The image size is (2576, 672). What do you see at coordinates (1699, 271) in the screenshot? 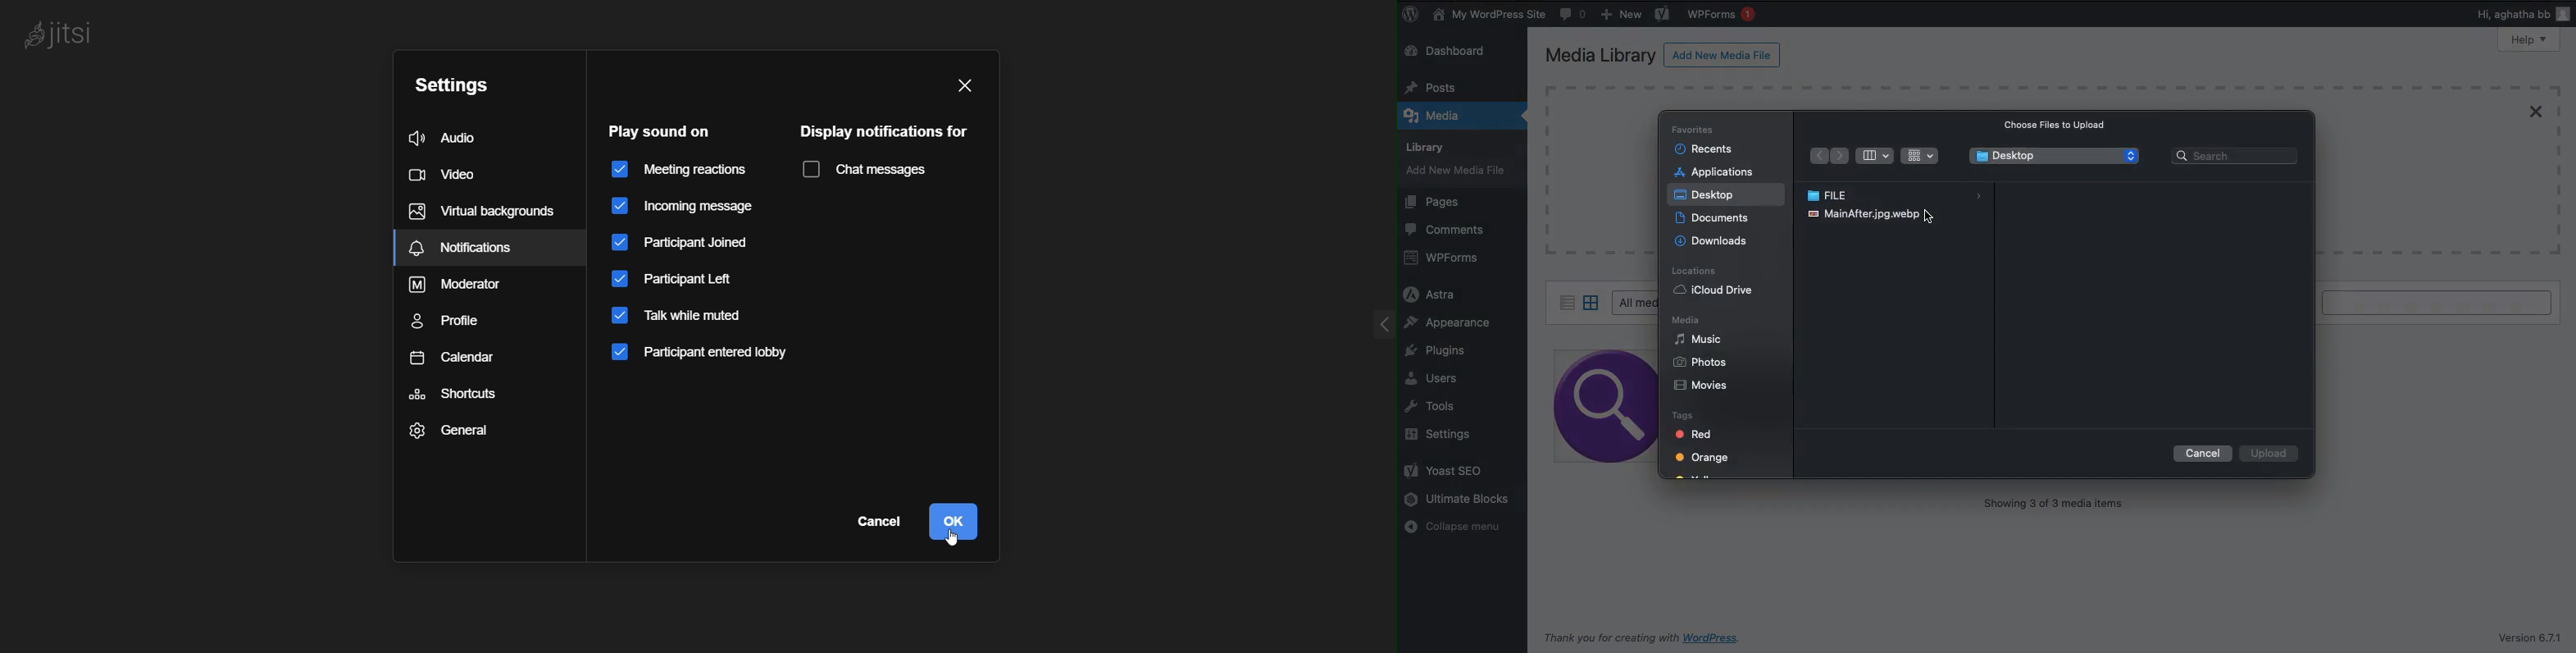
I see `Locations` at bounding box center [1699, 271].